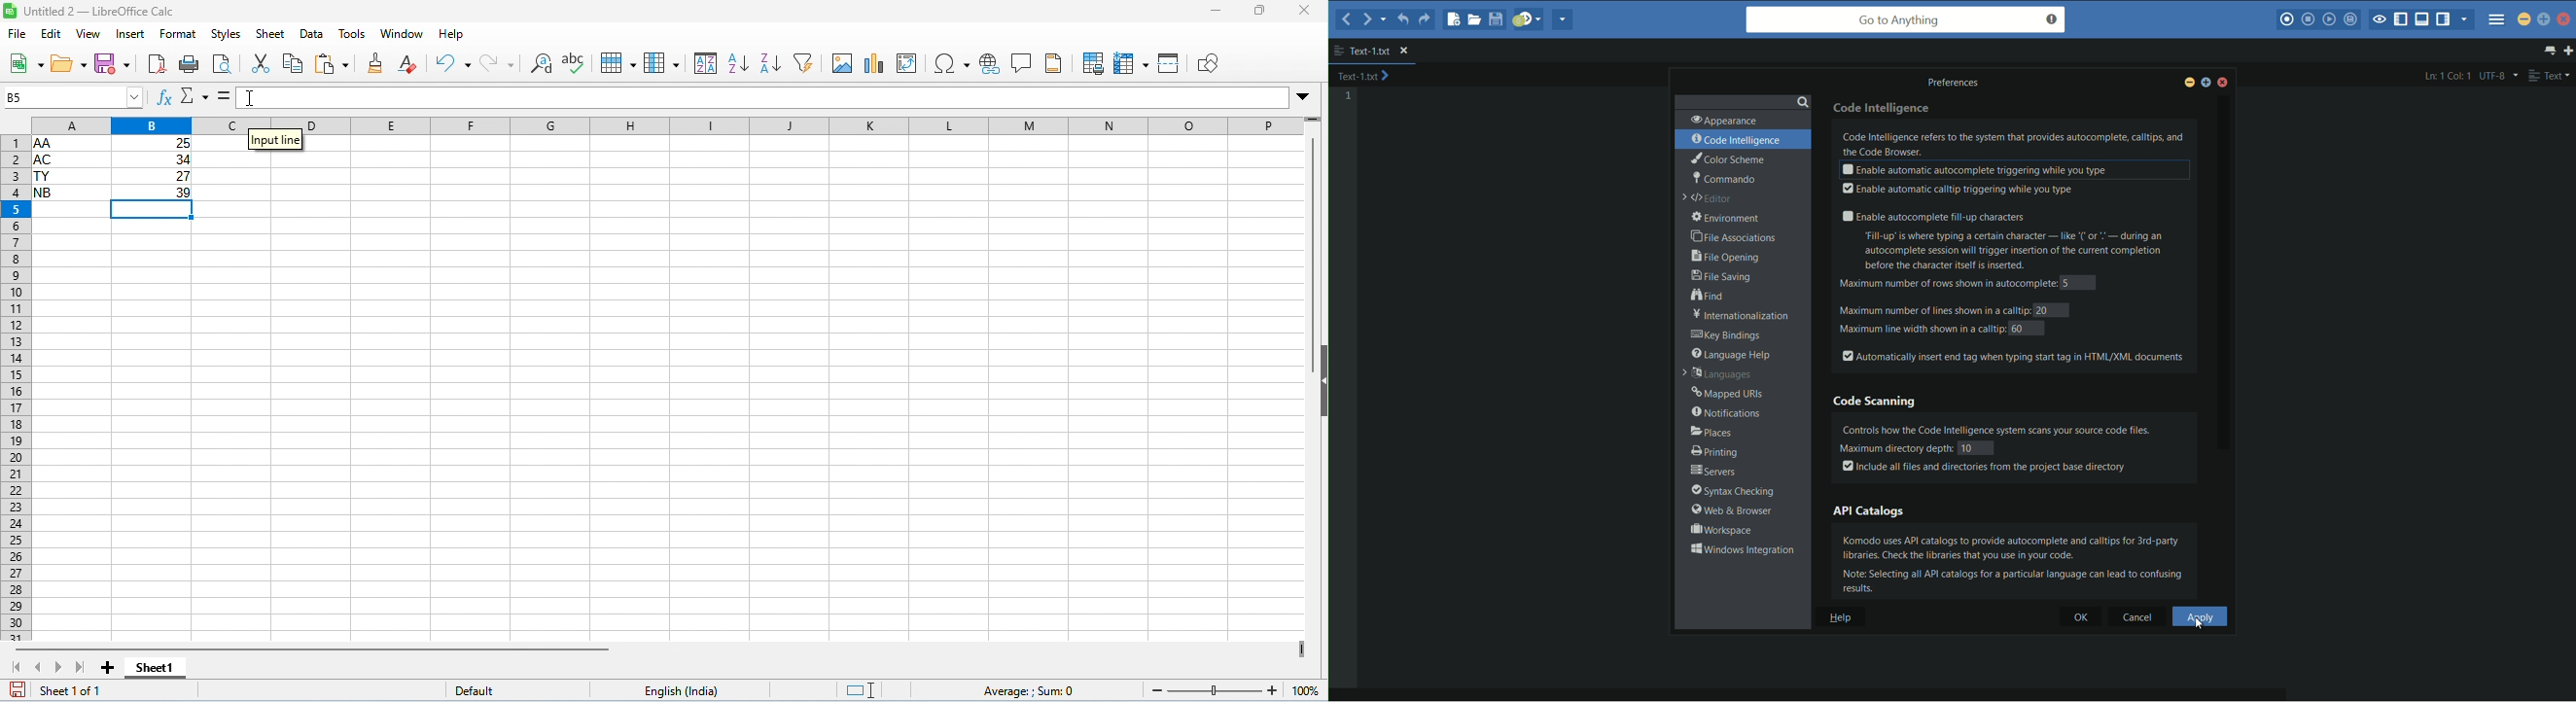  What do you see at coordinates (1906, 20) in the screenshot?
I see `go to anything ` at bounding box center [1906, 20].